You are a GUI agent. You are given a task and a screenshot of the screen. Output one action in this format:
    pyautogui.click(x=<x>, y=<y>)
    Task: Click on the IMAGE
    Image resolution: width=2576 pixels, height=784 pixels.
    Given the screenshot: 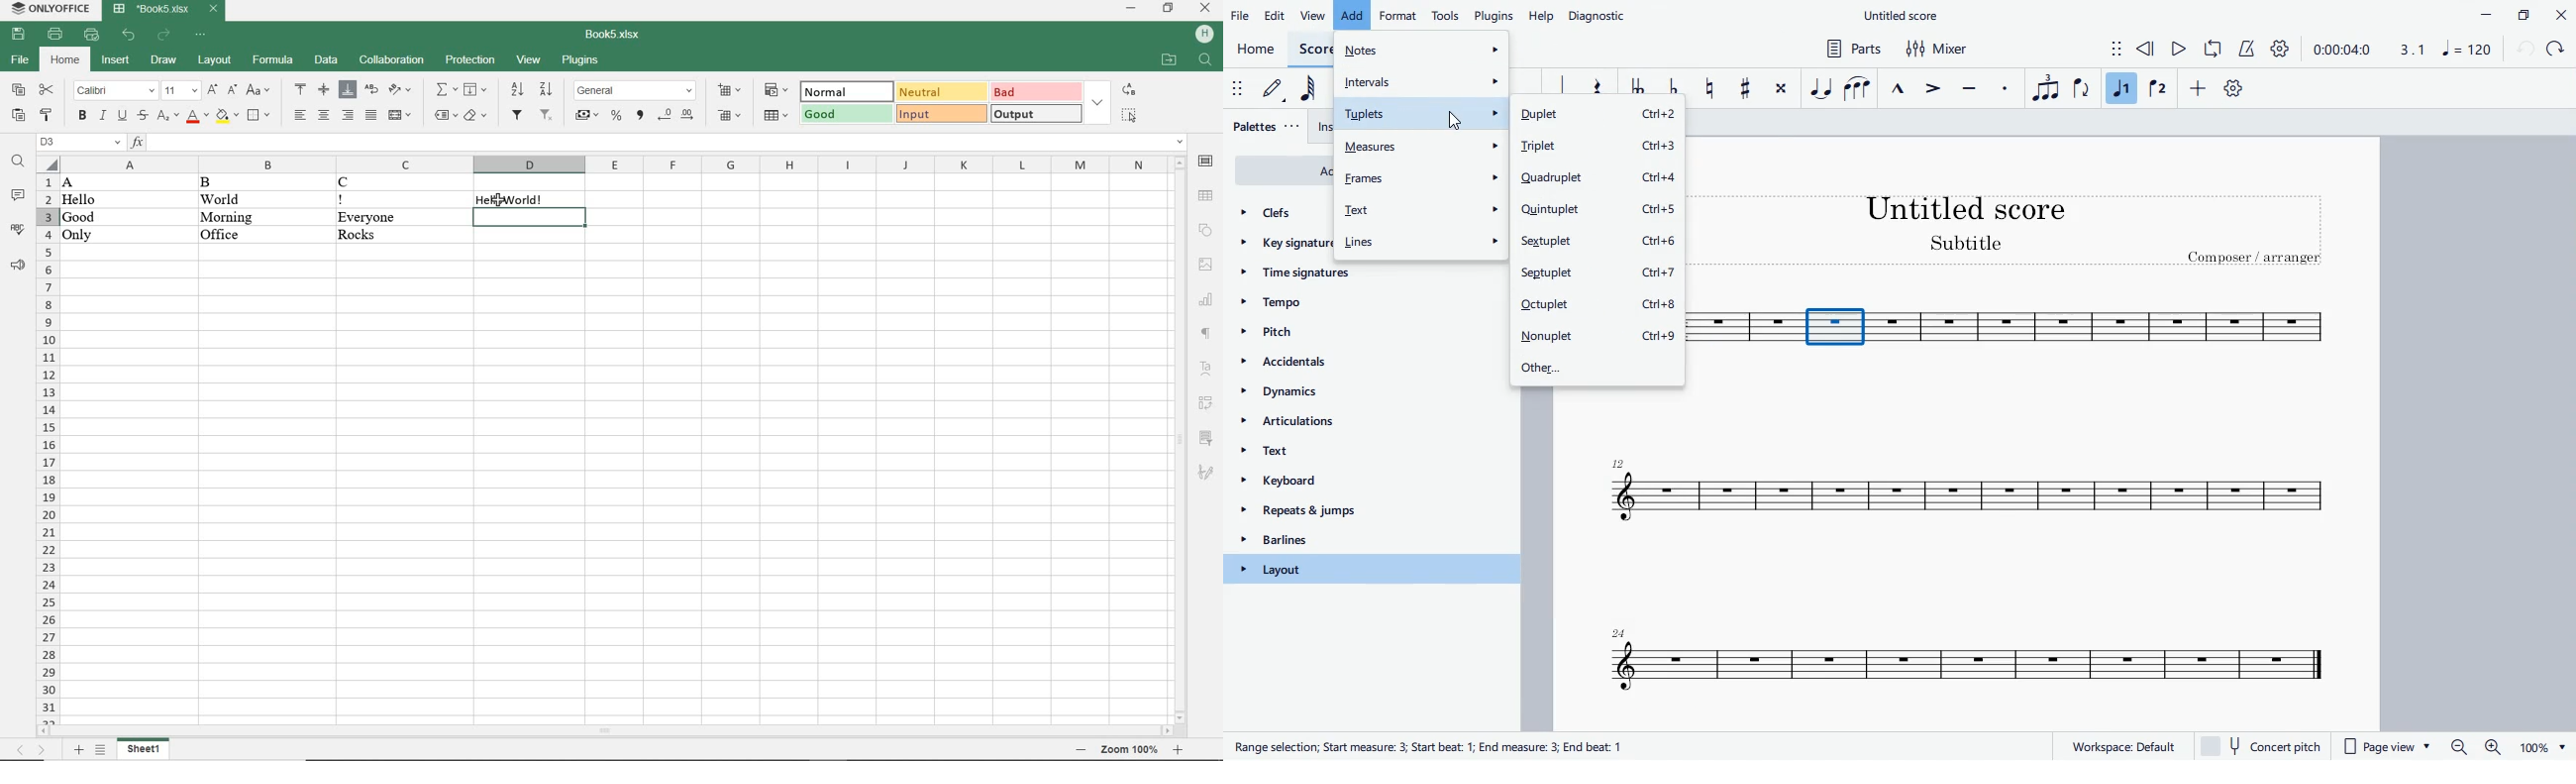 What is the action you would take?
    pyautogui.click(x=1206, y=263)
    